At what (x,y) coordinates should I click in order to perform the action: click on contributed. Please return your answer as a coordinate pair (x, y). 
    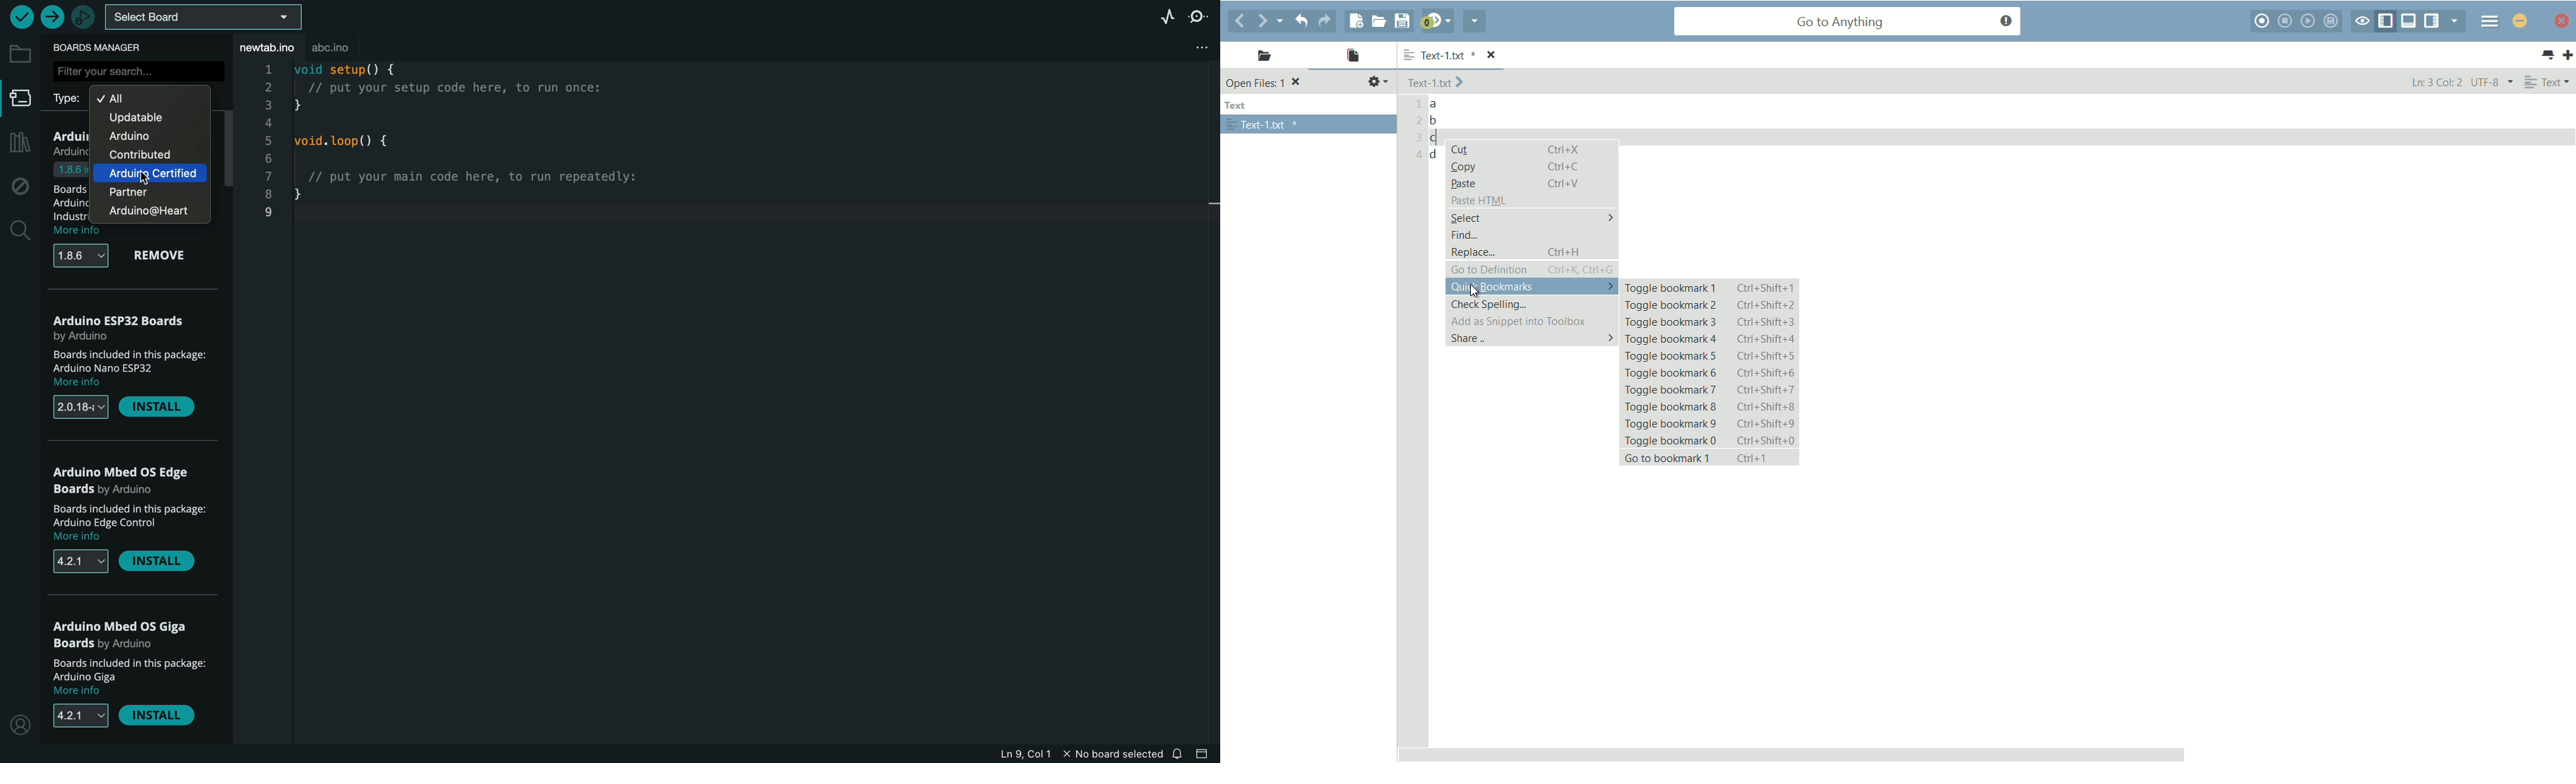
    Looking at the image, I should click on (138, 154).